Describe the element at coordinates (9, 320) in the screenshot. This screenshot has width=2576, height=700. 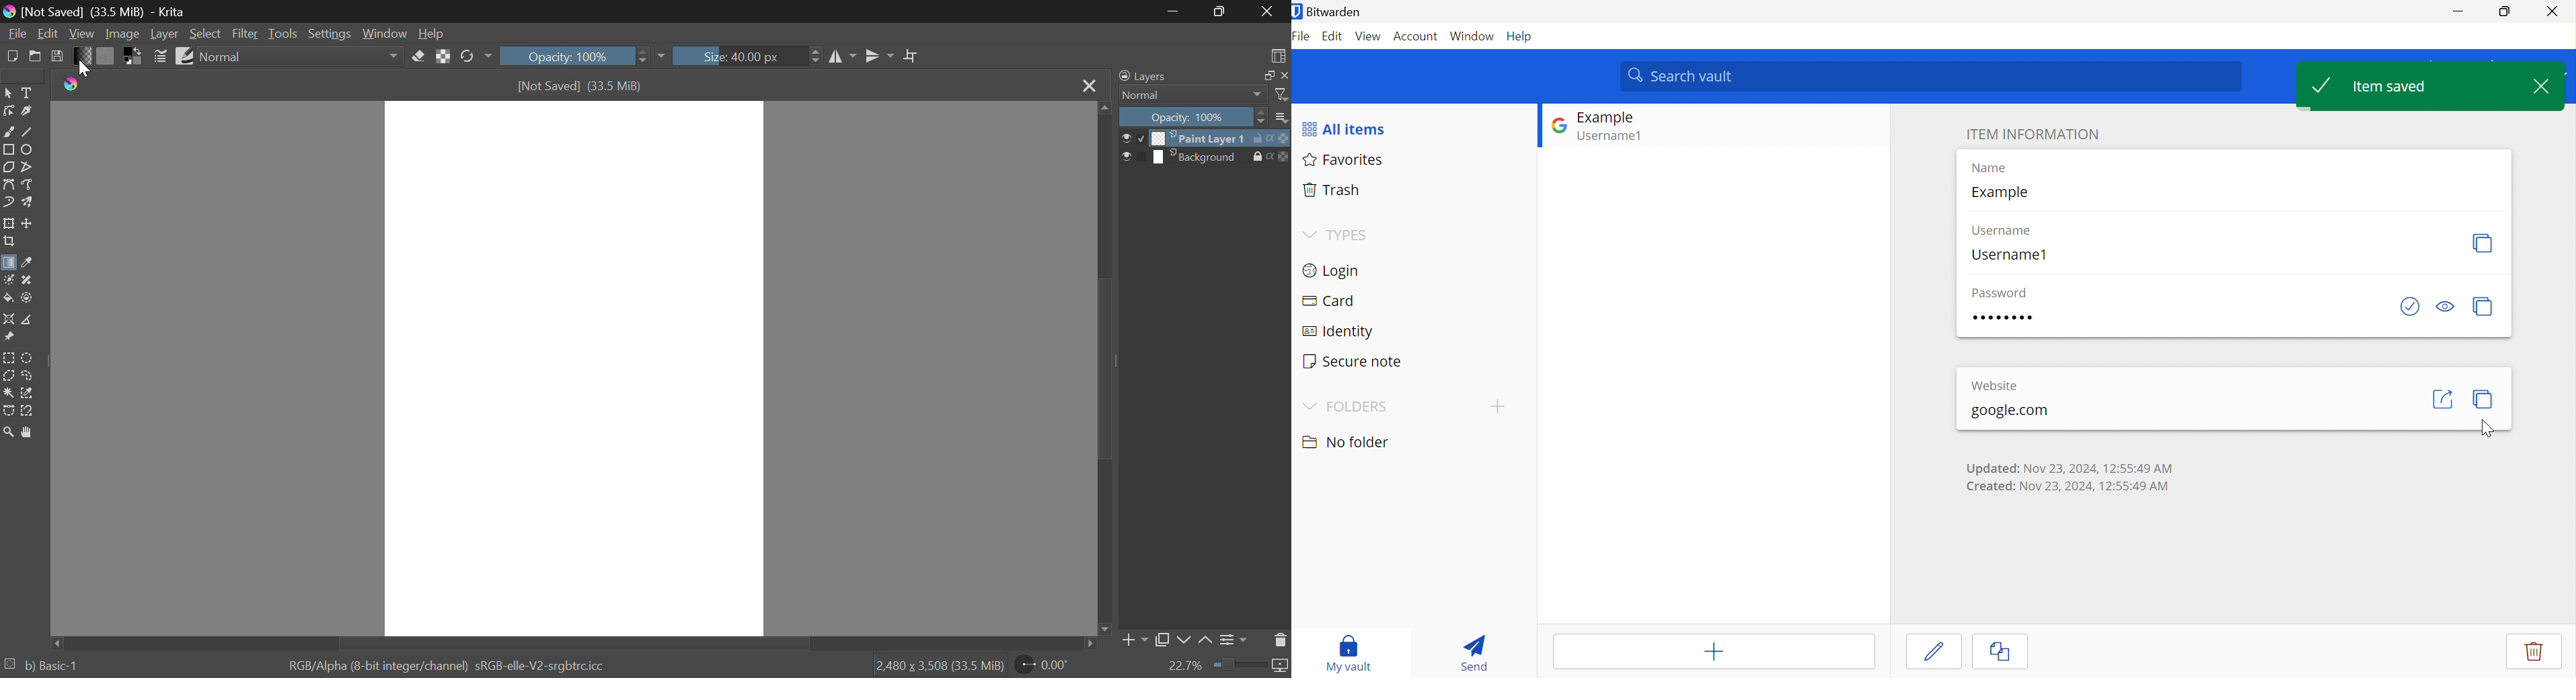
I see `Assistant Tool` at that location.